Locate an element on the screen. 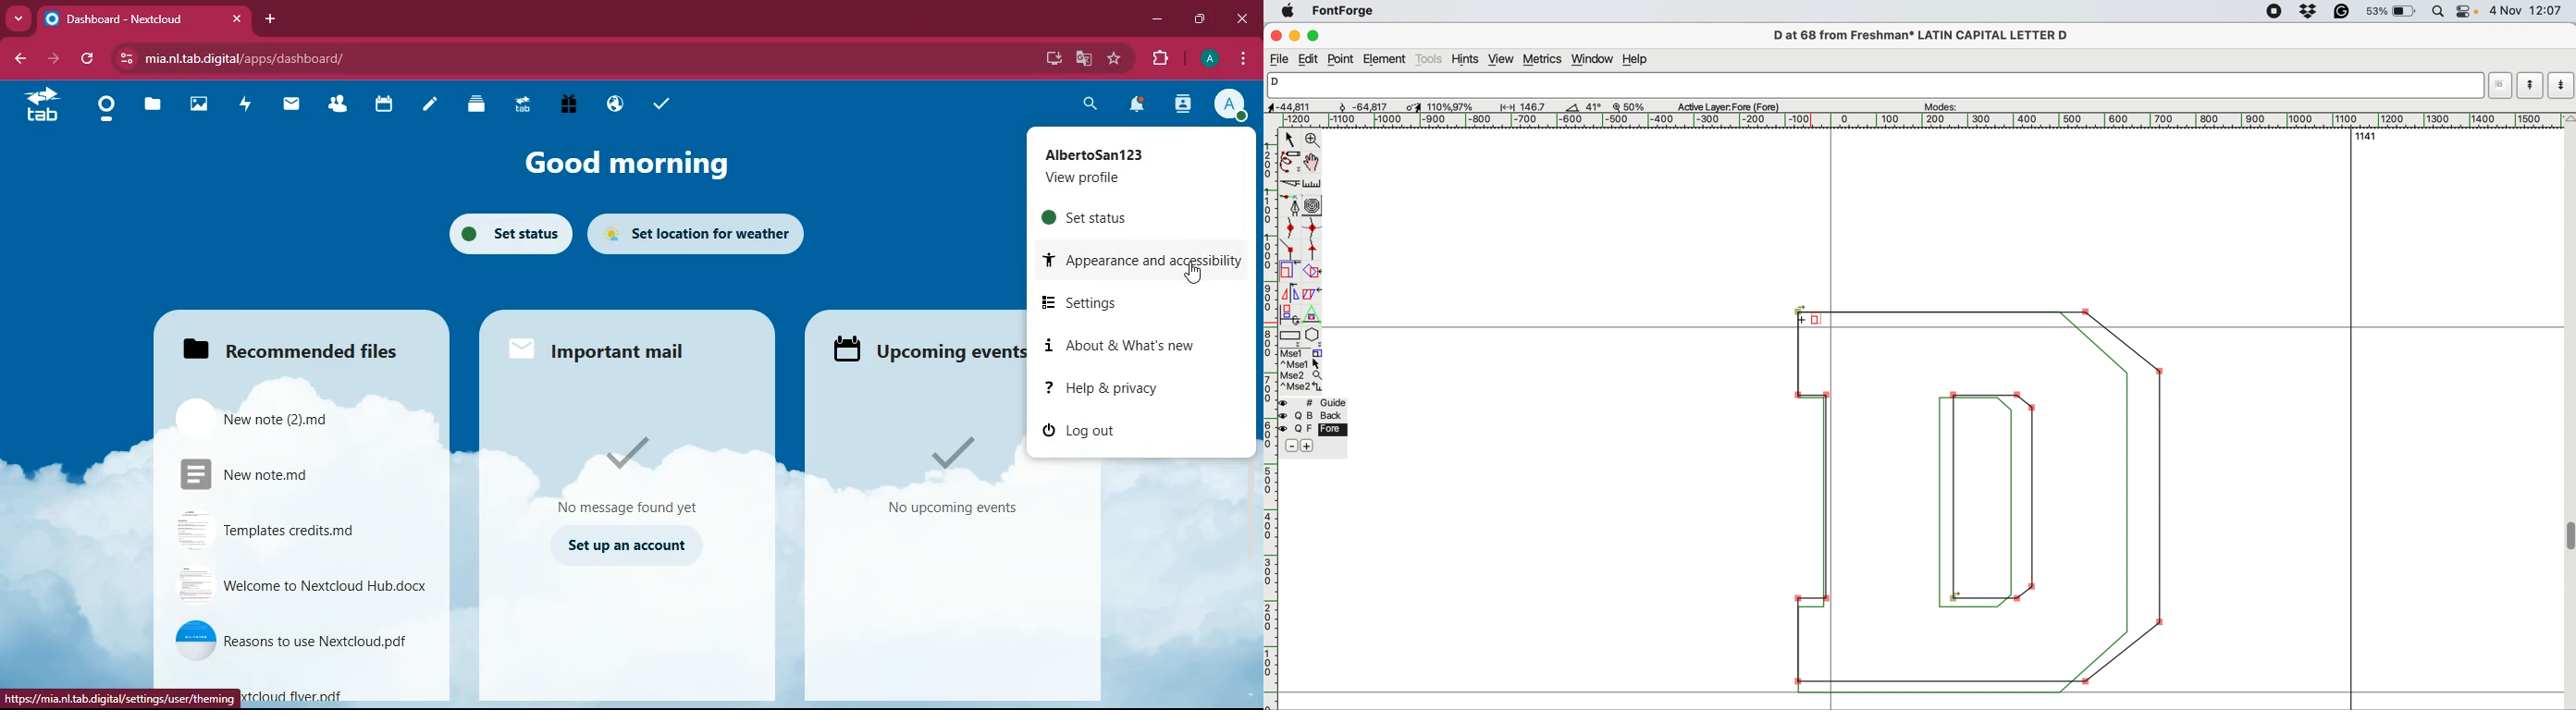 The height and width of the screenshot is (728, 2576). menu is located at coordinates (1239, 59).